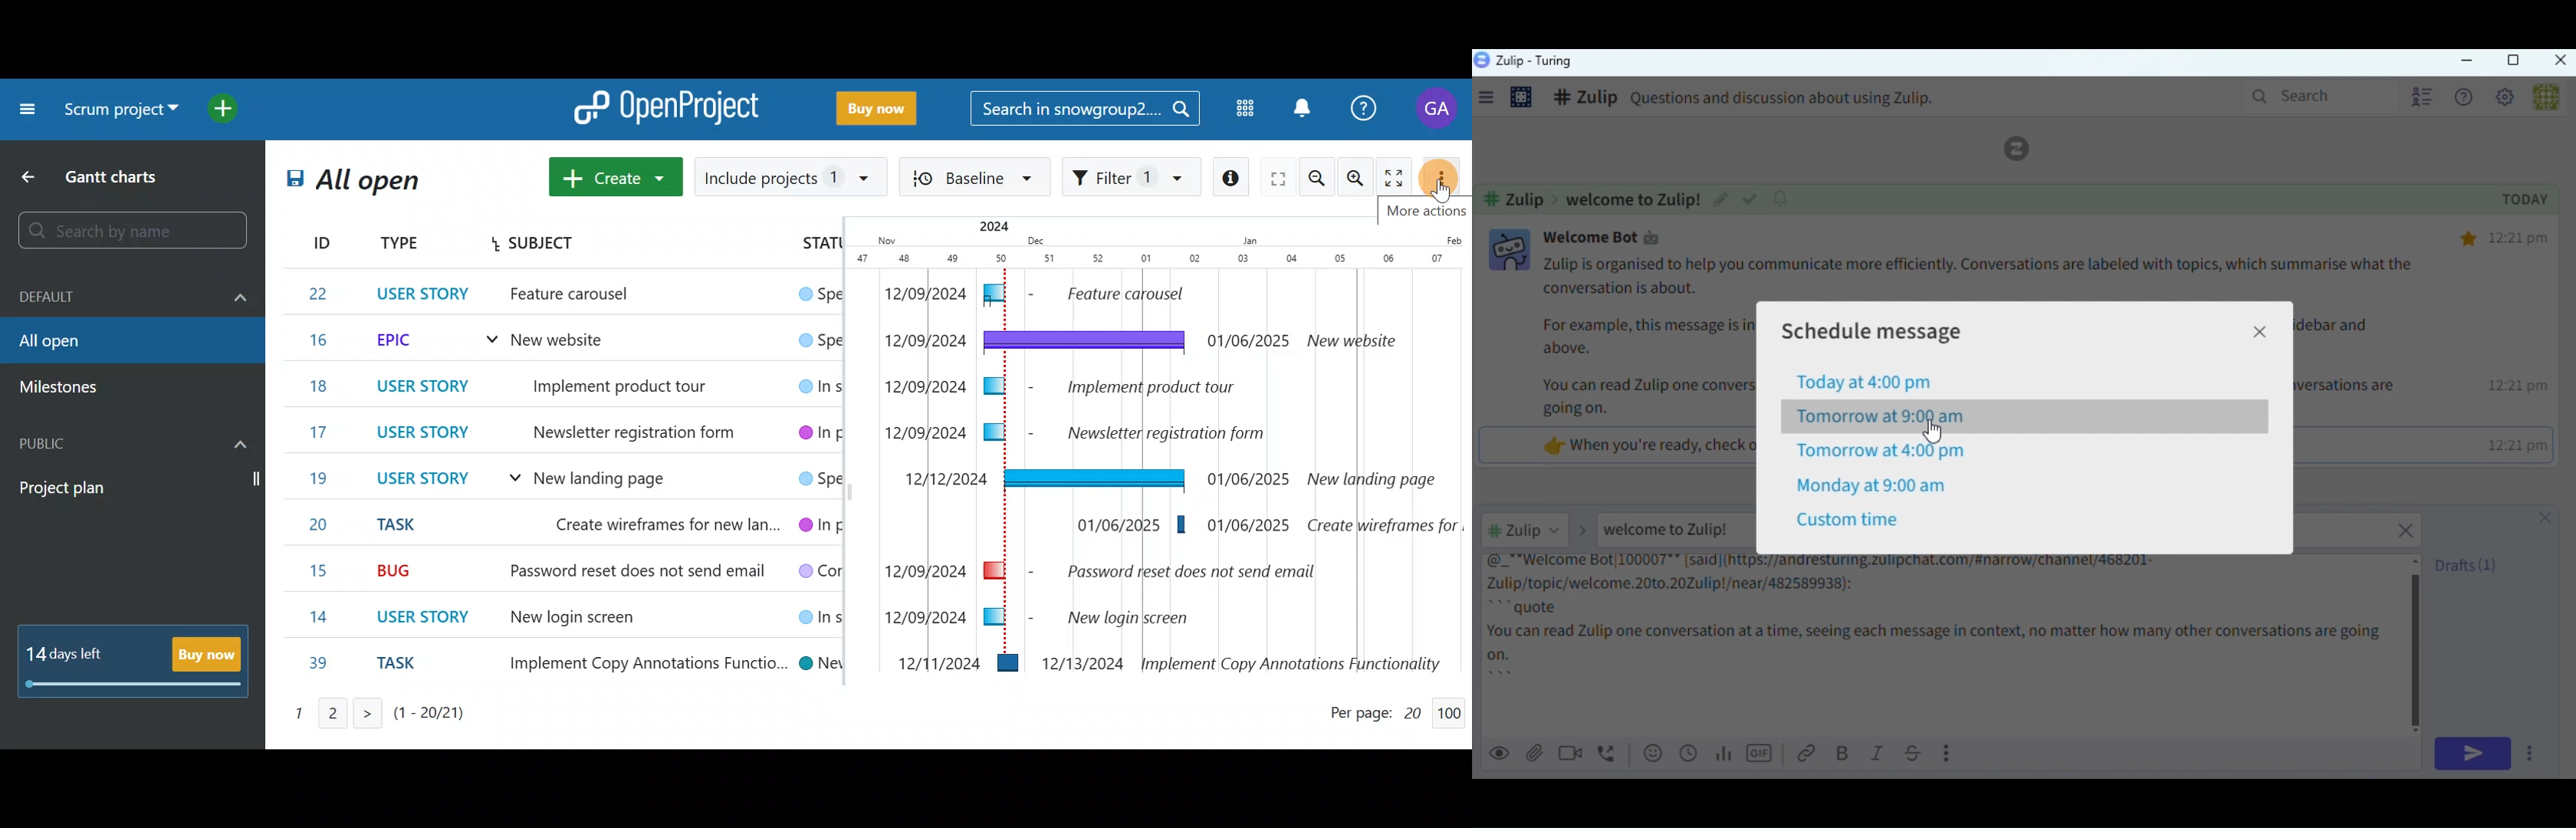 The height and width of the screenshot is (840, 2576). Describe the element at coordinates (636, 662) in the screenshot. I see `Implement Copy Annotations Functionality` at that location.